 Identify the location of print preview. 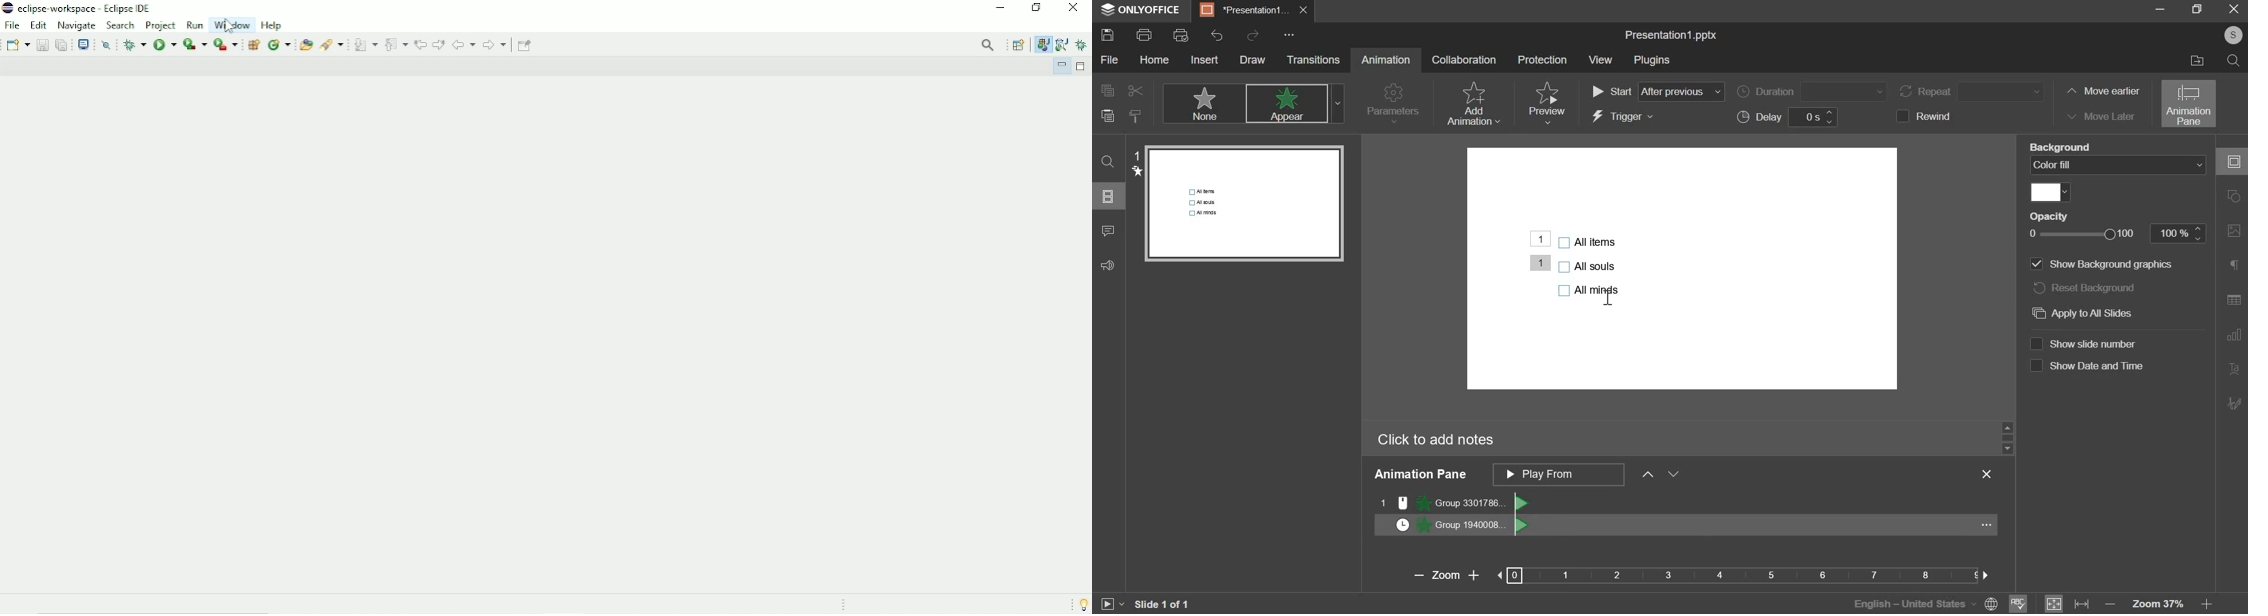
(1180, 35).